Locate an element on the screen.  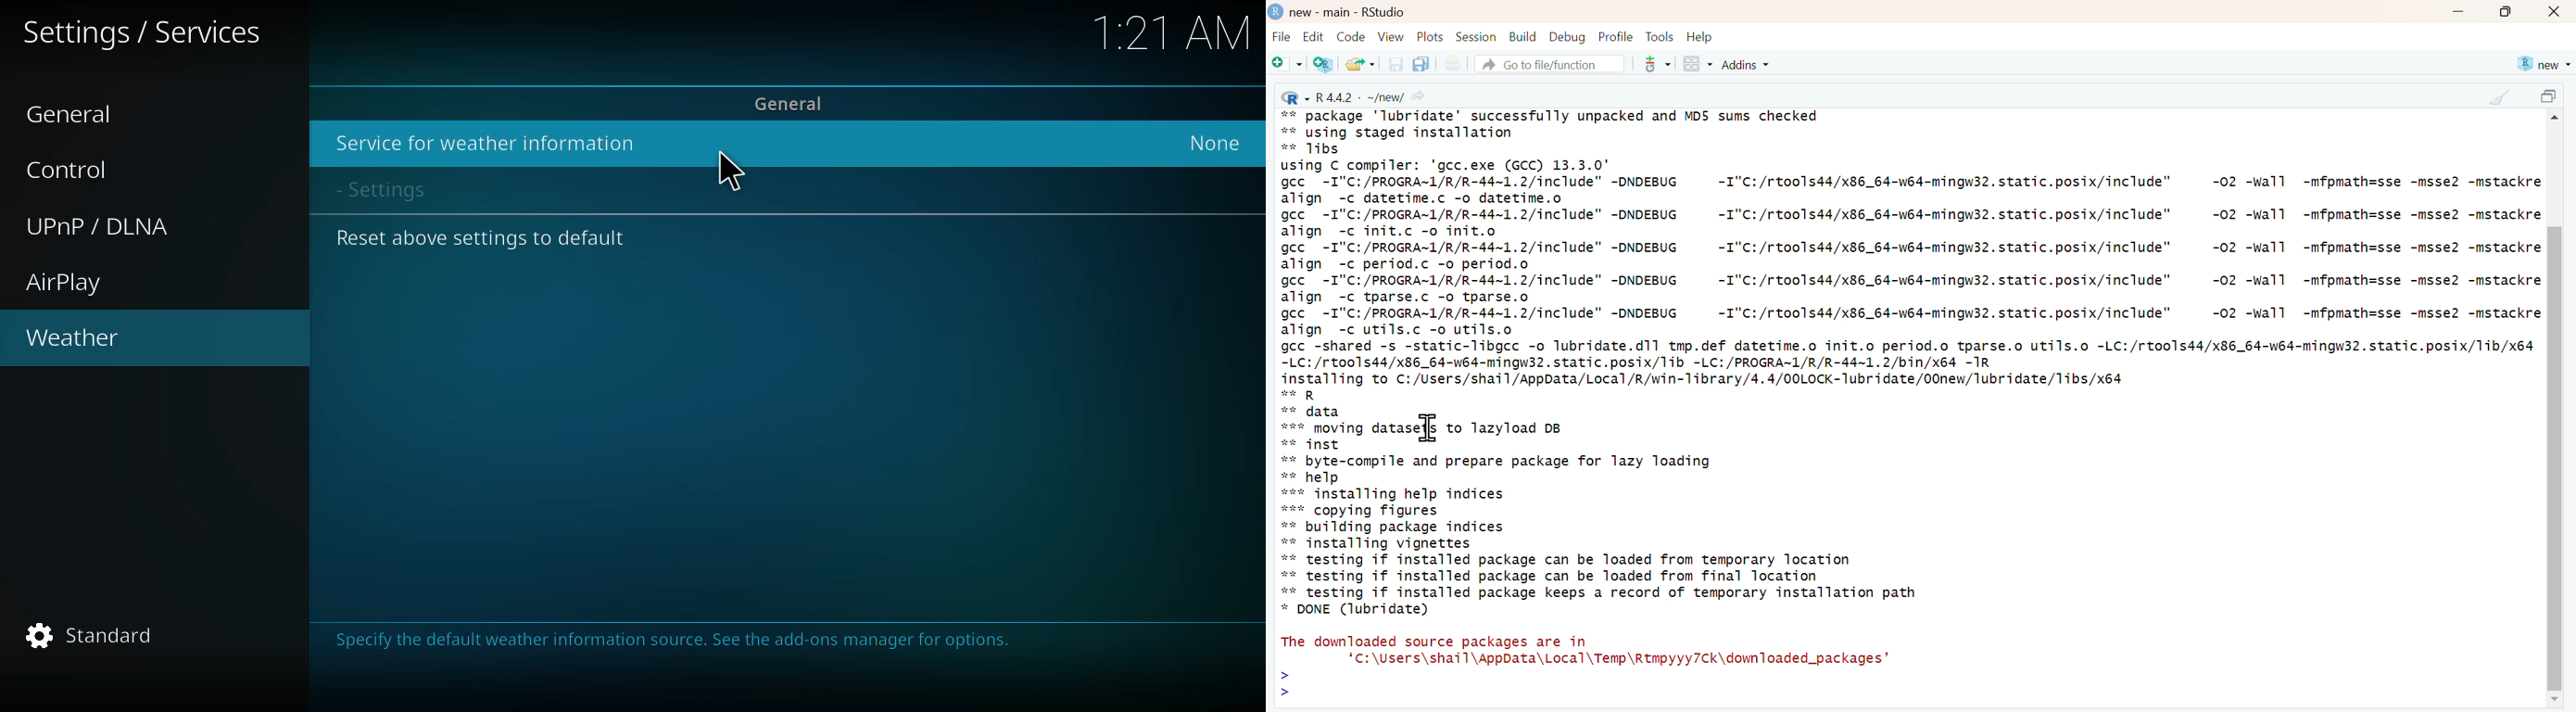
gcc -shared -s -static-I1ibgcc -o lubridate.dll tmp.deT datetime.o Tni1t.0 period.o tparse.o utils.o -LC:/rtools44/x86_64-wb4-mingw3Z.static.posix/11b/x64
-LC:/rtools44/x86_64-w64-mingw32.static.posix/1ib -LC:/PROGRA~1/R/R-44~1.2/bin/x64 -1R
installing to C:/Users/shail/AppData/Local/R/win-1library/4.4/00LOCK-Tubridate/00new/lubridate/1ibs/x64 is located at coordinates (1909, 363).